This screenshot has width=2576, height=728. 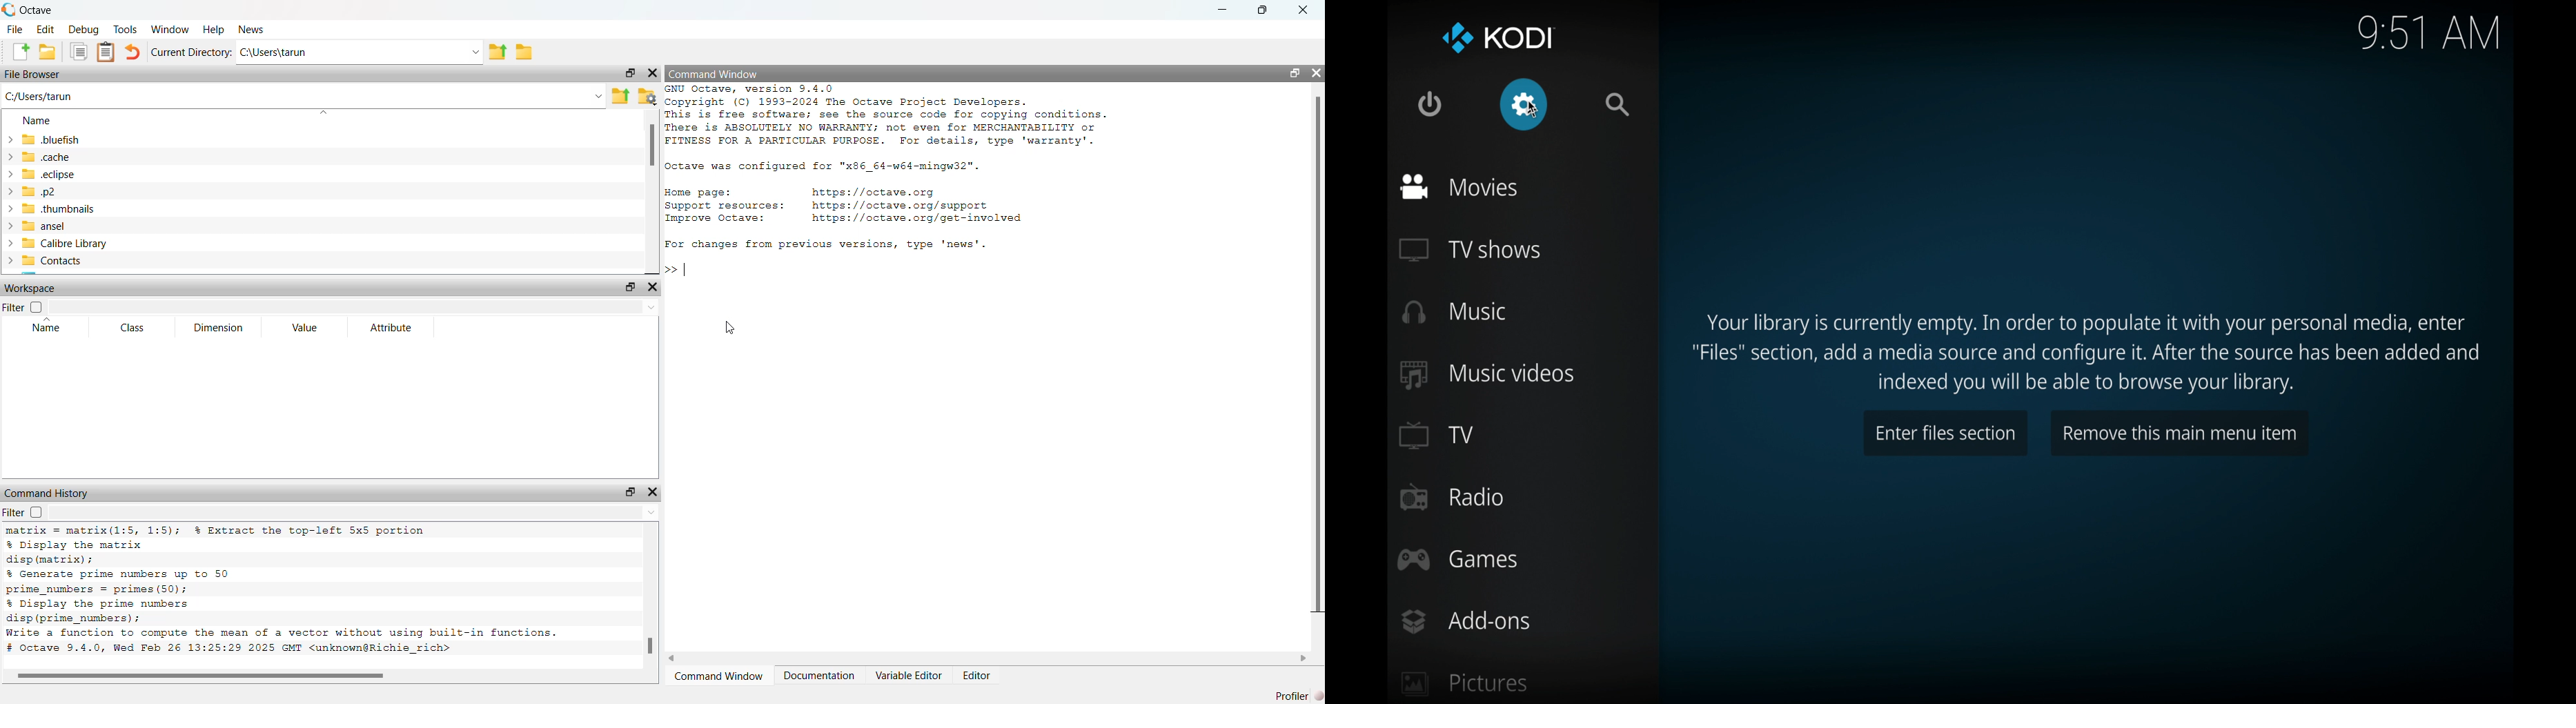 What do you see at coordinates (306, 327) in the screenshot?
I see `Value ` at bounding box center [306, 327].